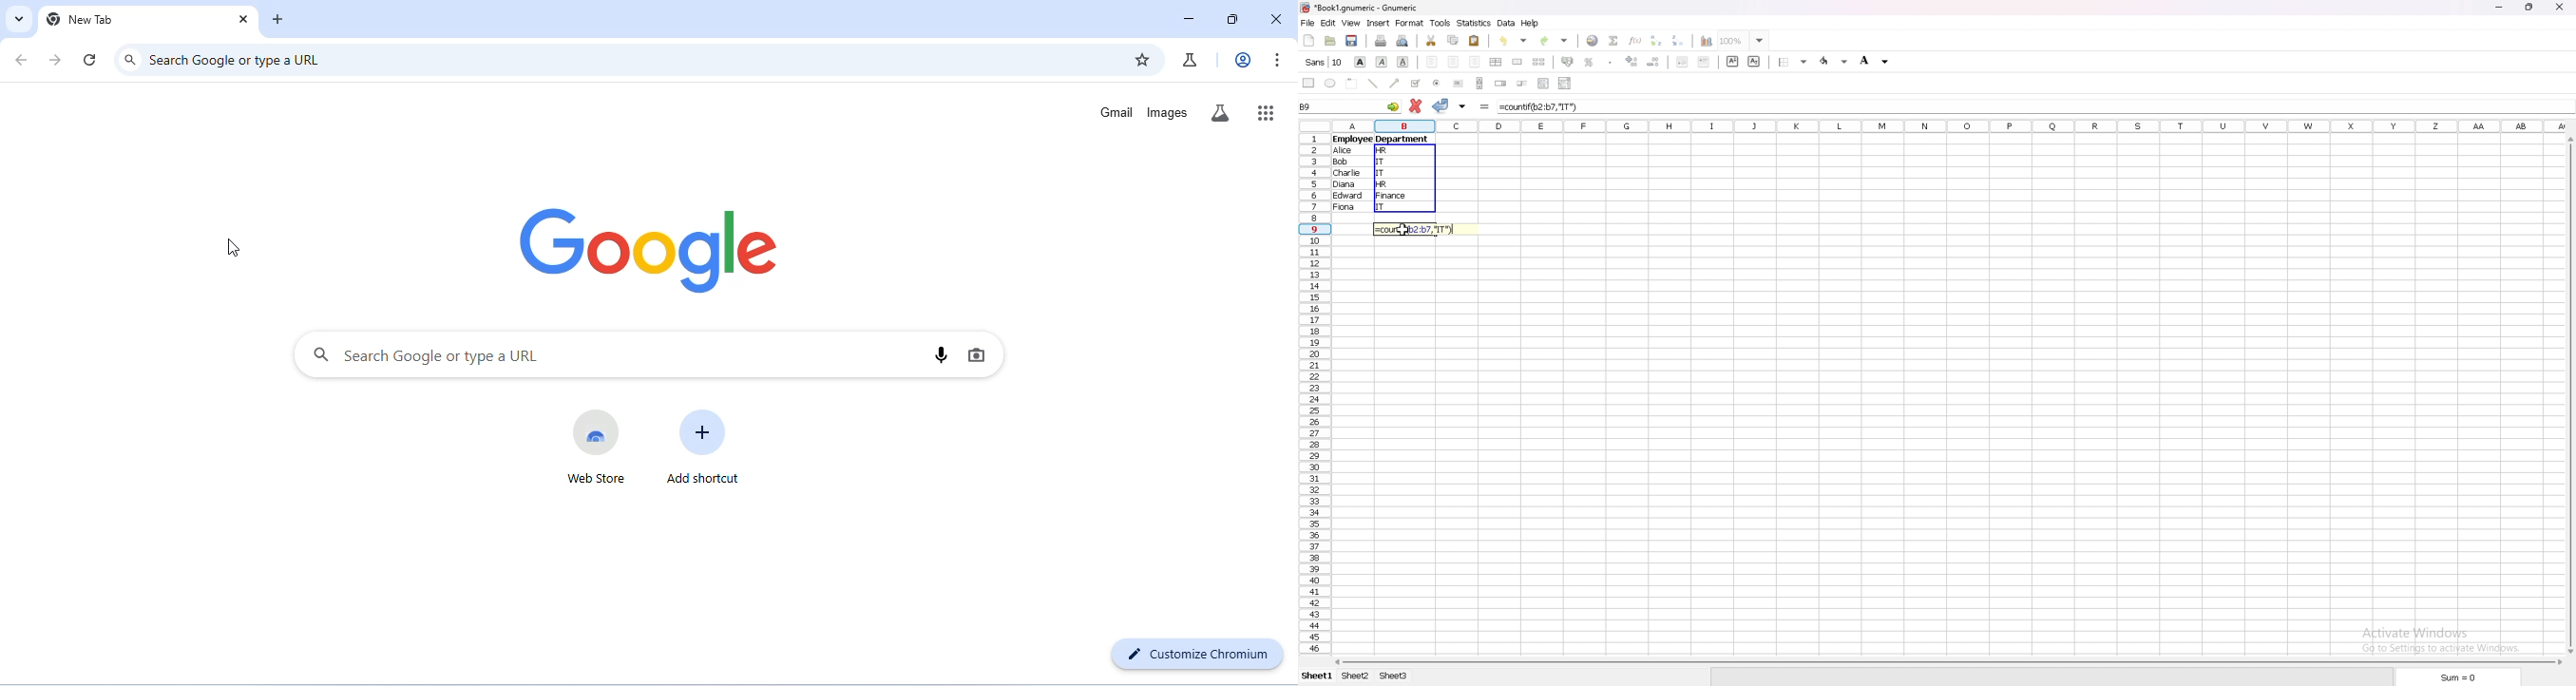  Describe the element at coordinates (1329, 41) in the screenshot. I see `open` at that location.